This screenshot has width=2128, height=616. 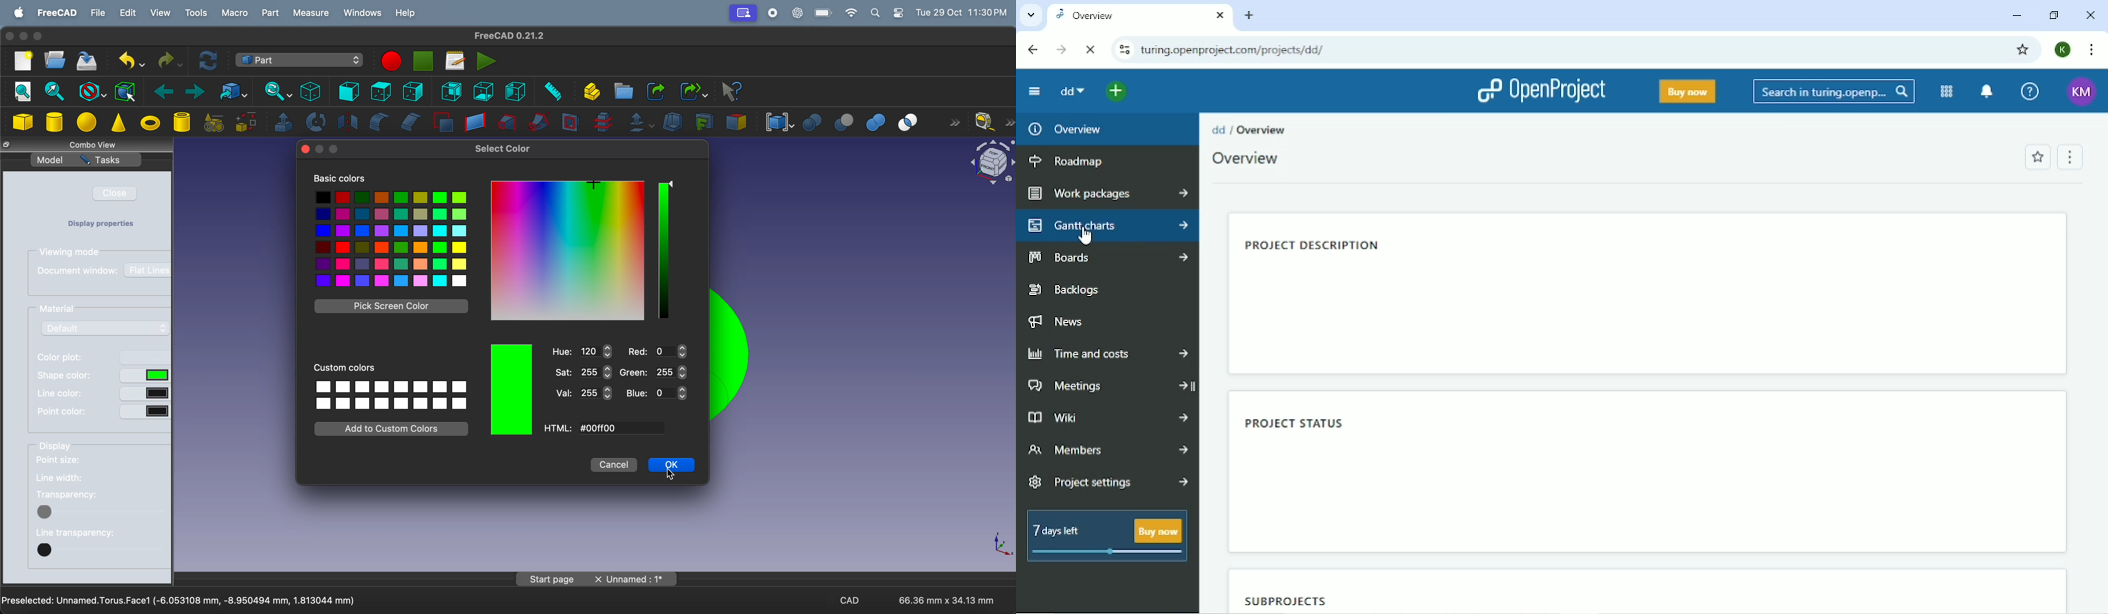 What do you see at coordinates (61, 411) in the screenshot?
I see `point color` at bounding box center [61, 411].